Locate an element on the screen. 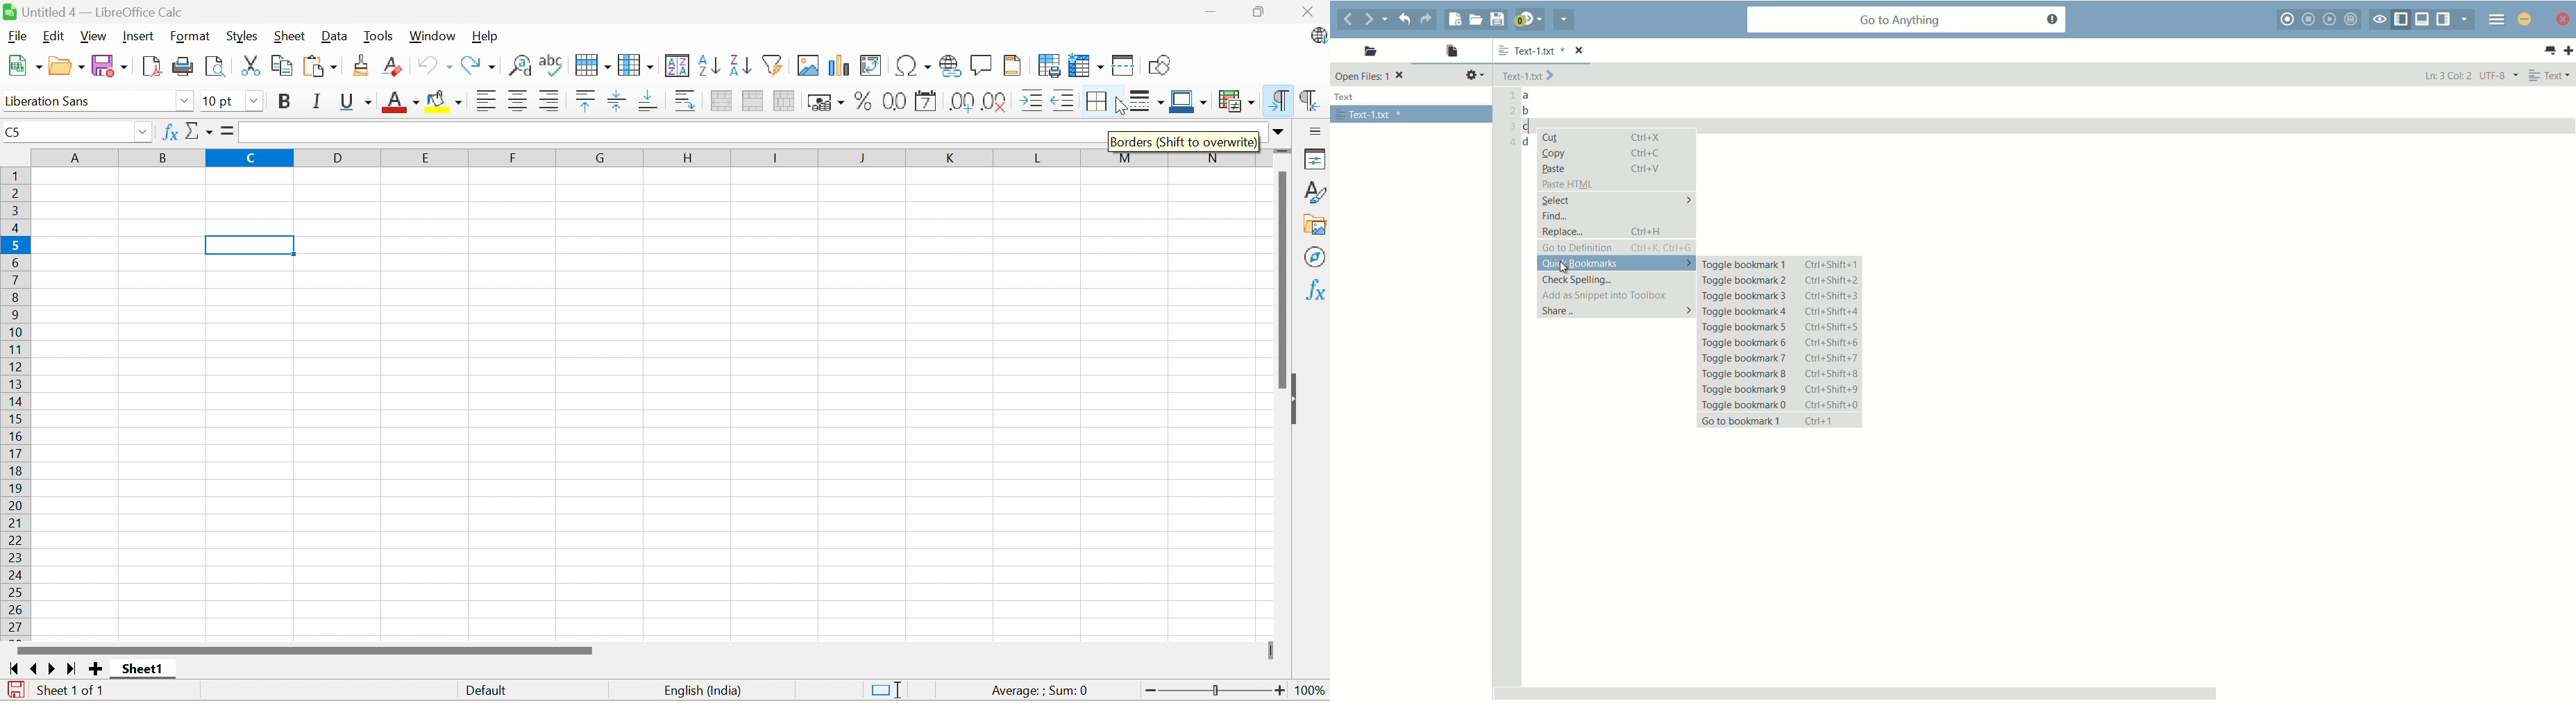 The height and width of the screenshot is (728, 2576). Functions is located at coordinates (1315, 289).